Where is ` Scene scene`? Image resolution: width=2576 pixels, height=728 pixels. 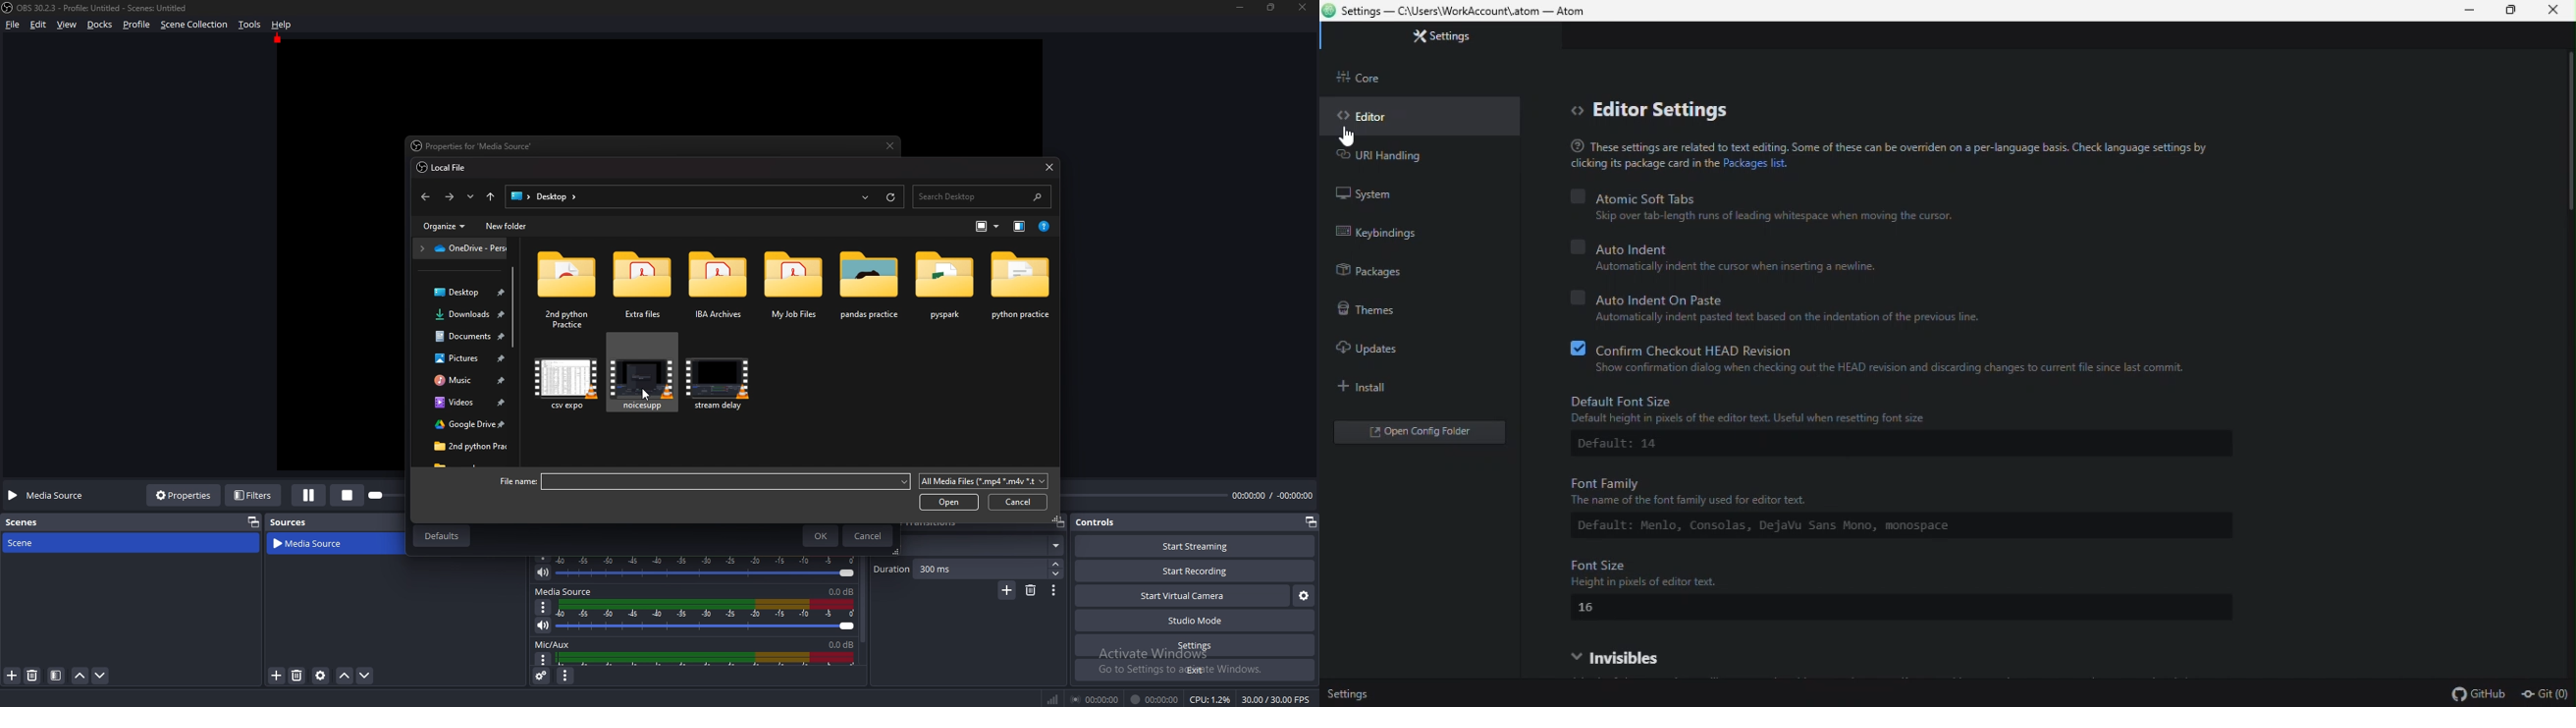
 Scene scene is located at coordinates (30, 541).